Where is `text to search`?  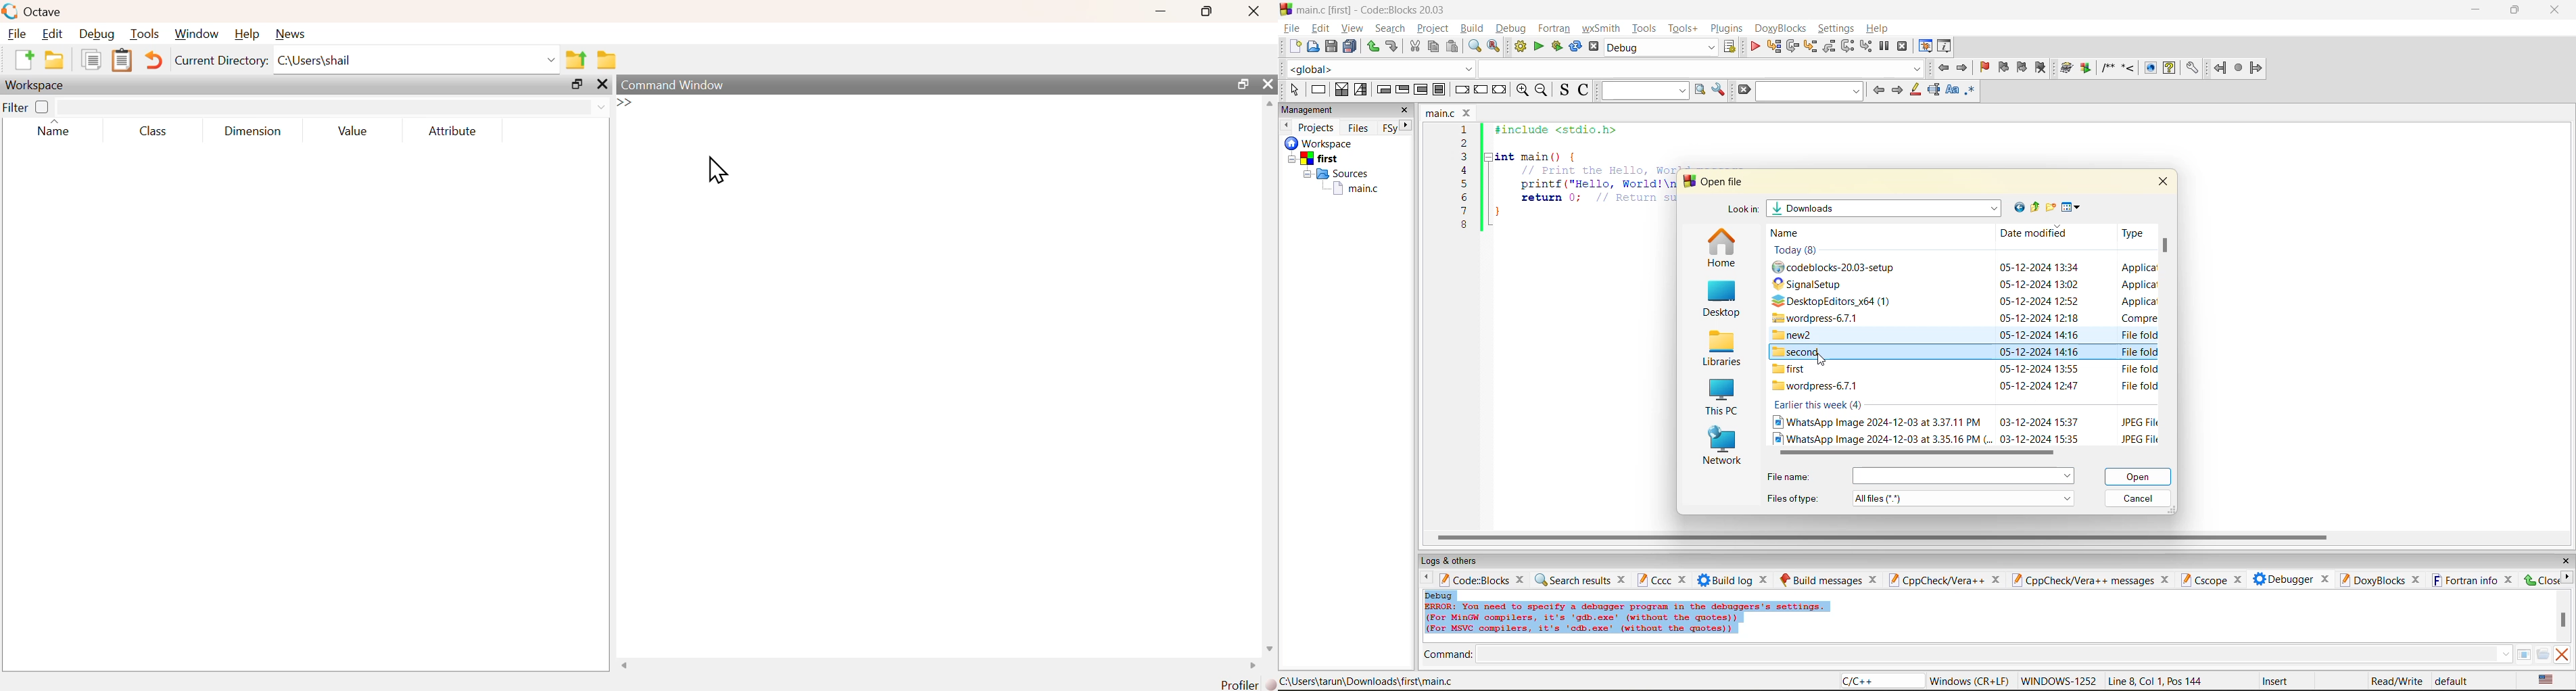 text to search is located at coordinates (1642, 90).